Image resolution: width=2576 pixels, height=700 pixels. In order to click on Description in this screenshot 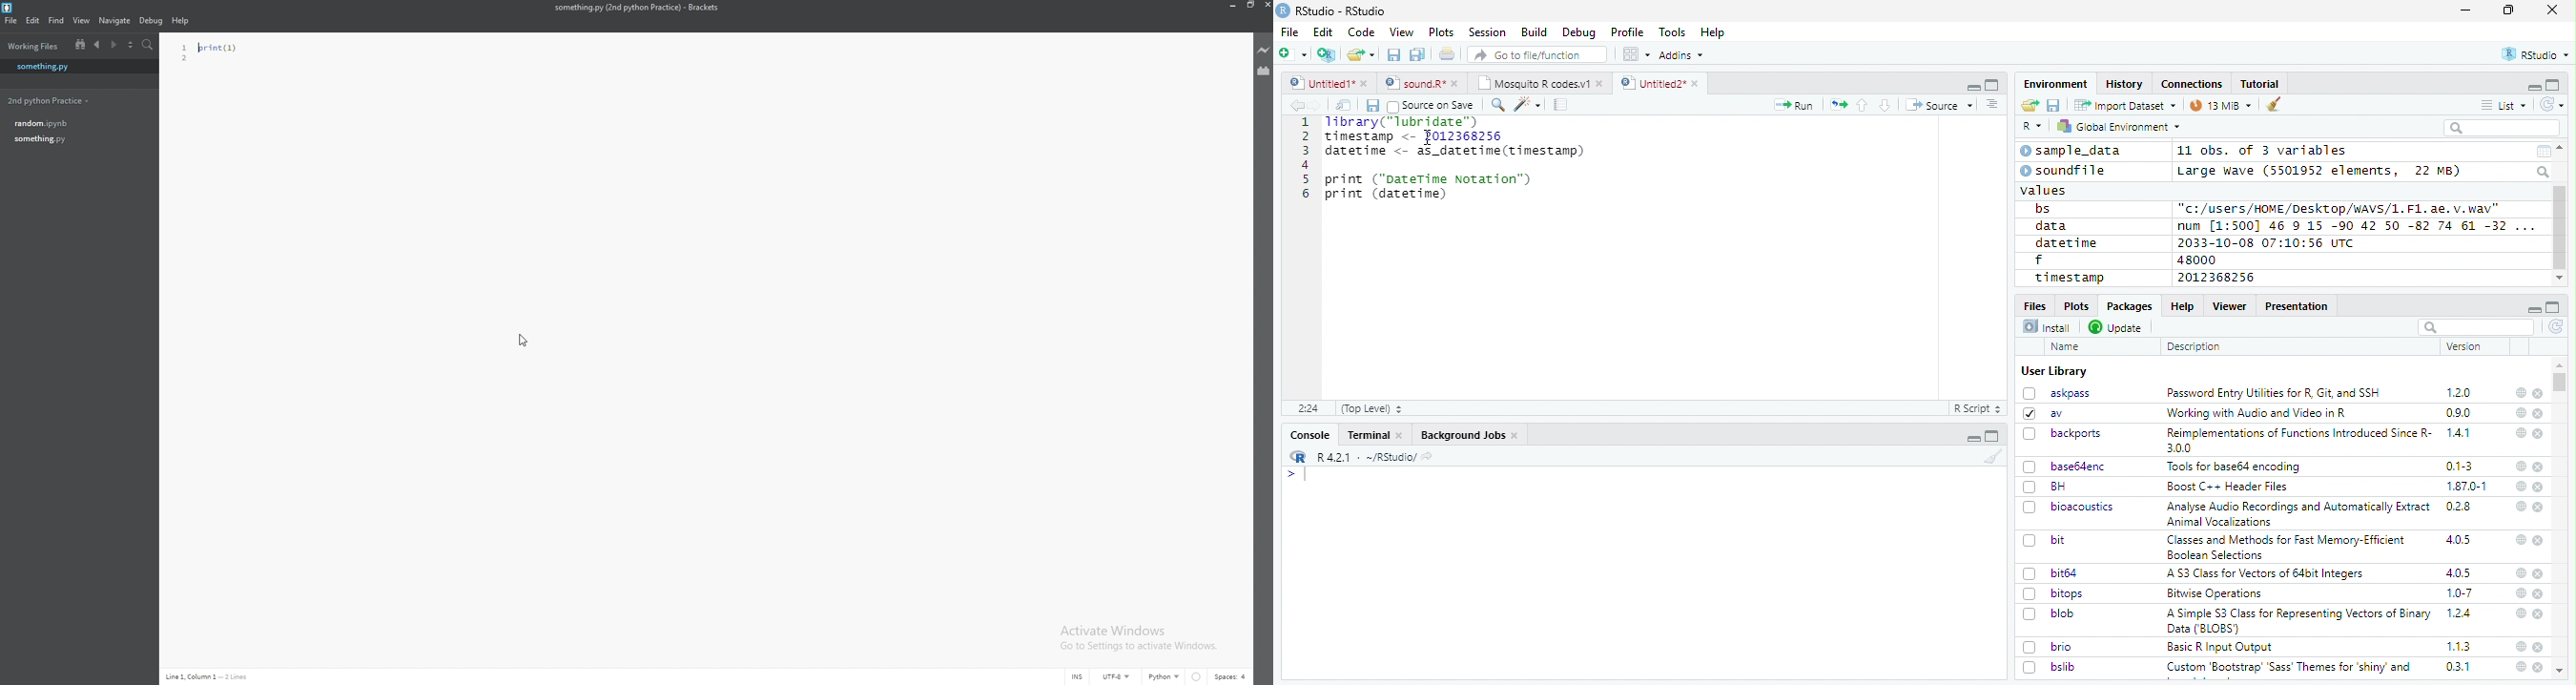, I will do `click(2195, 346)`.